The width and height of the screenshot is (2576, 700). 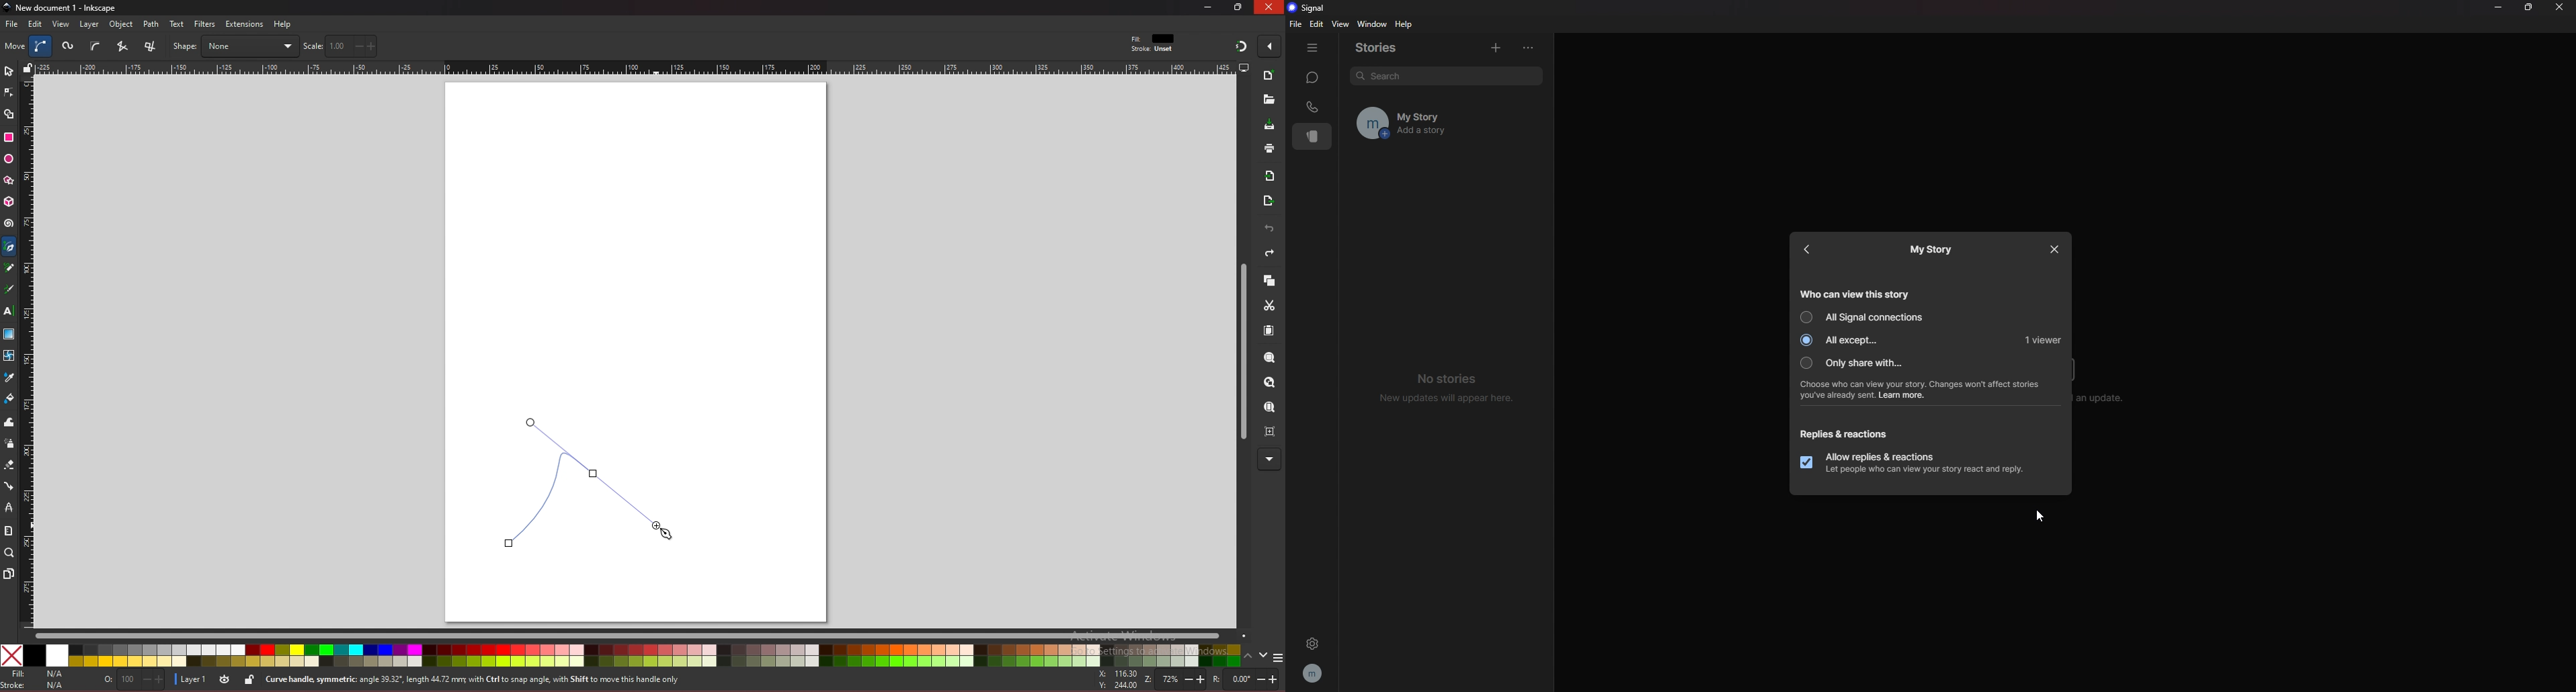 I want to click on resize, so click(x=2530, y=8).